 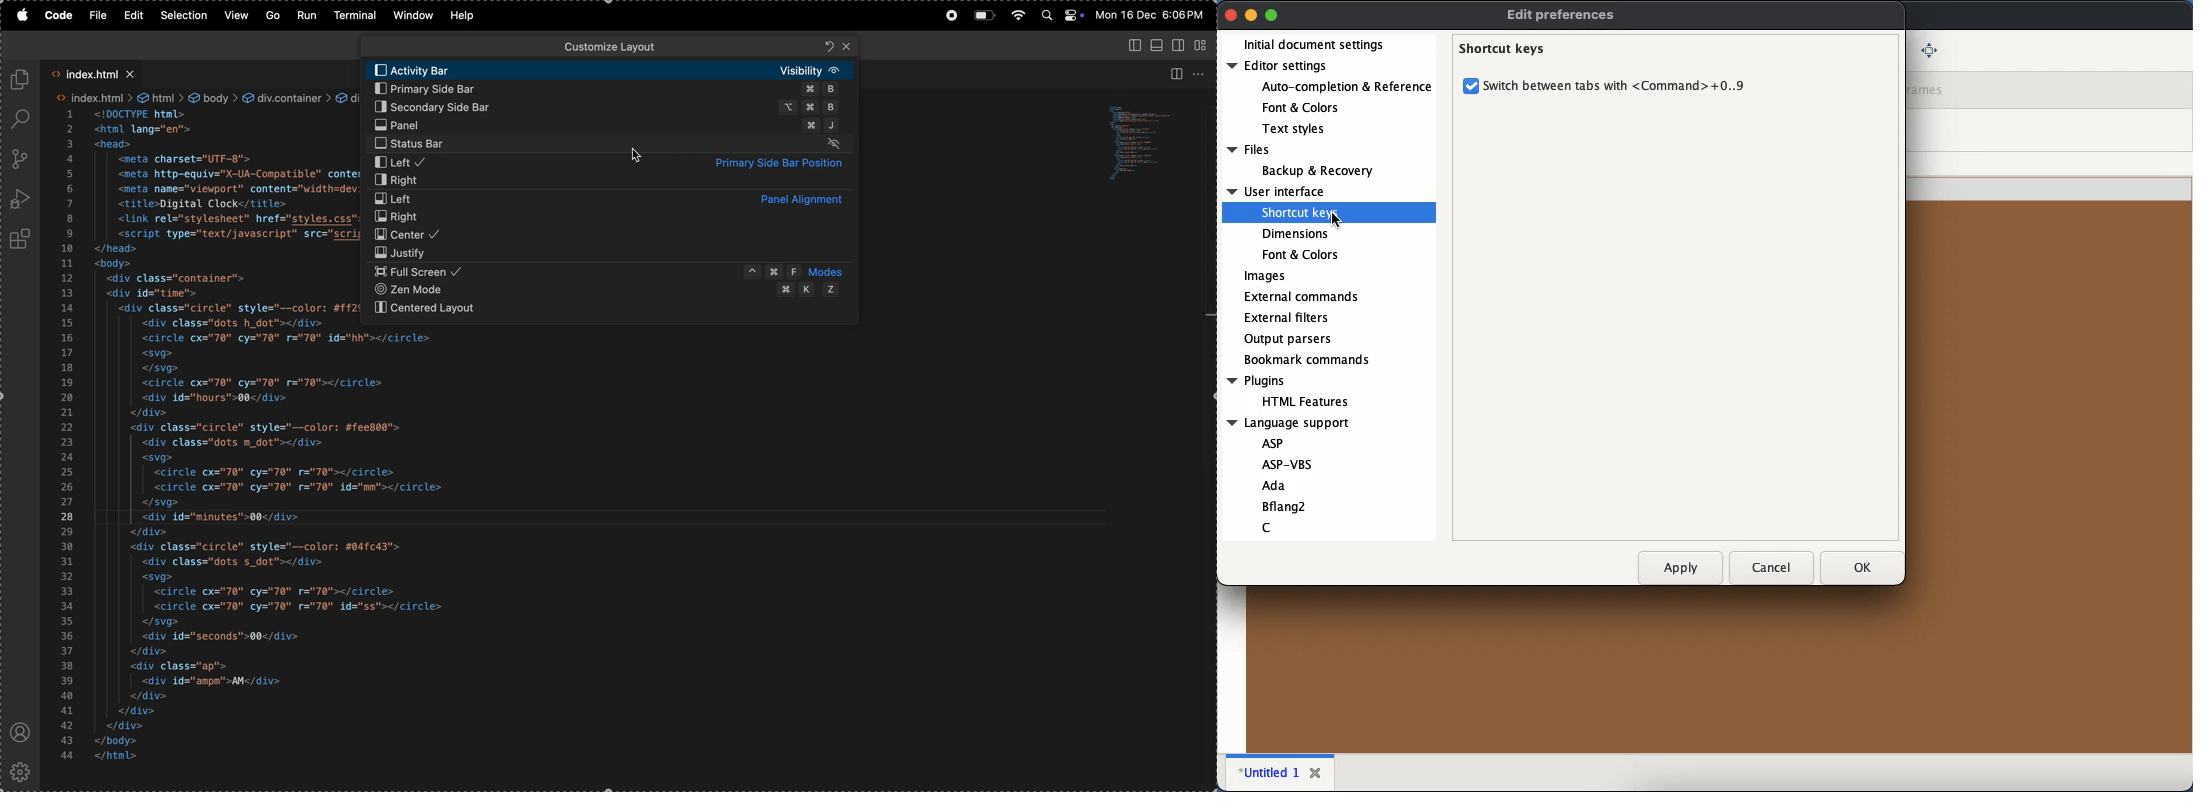 What do you see at coordinates (949, 14) in the screenshot?
I see `record` at bounding box center [949, 14].